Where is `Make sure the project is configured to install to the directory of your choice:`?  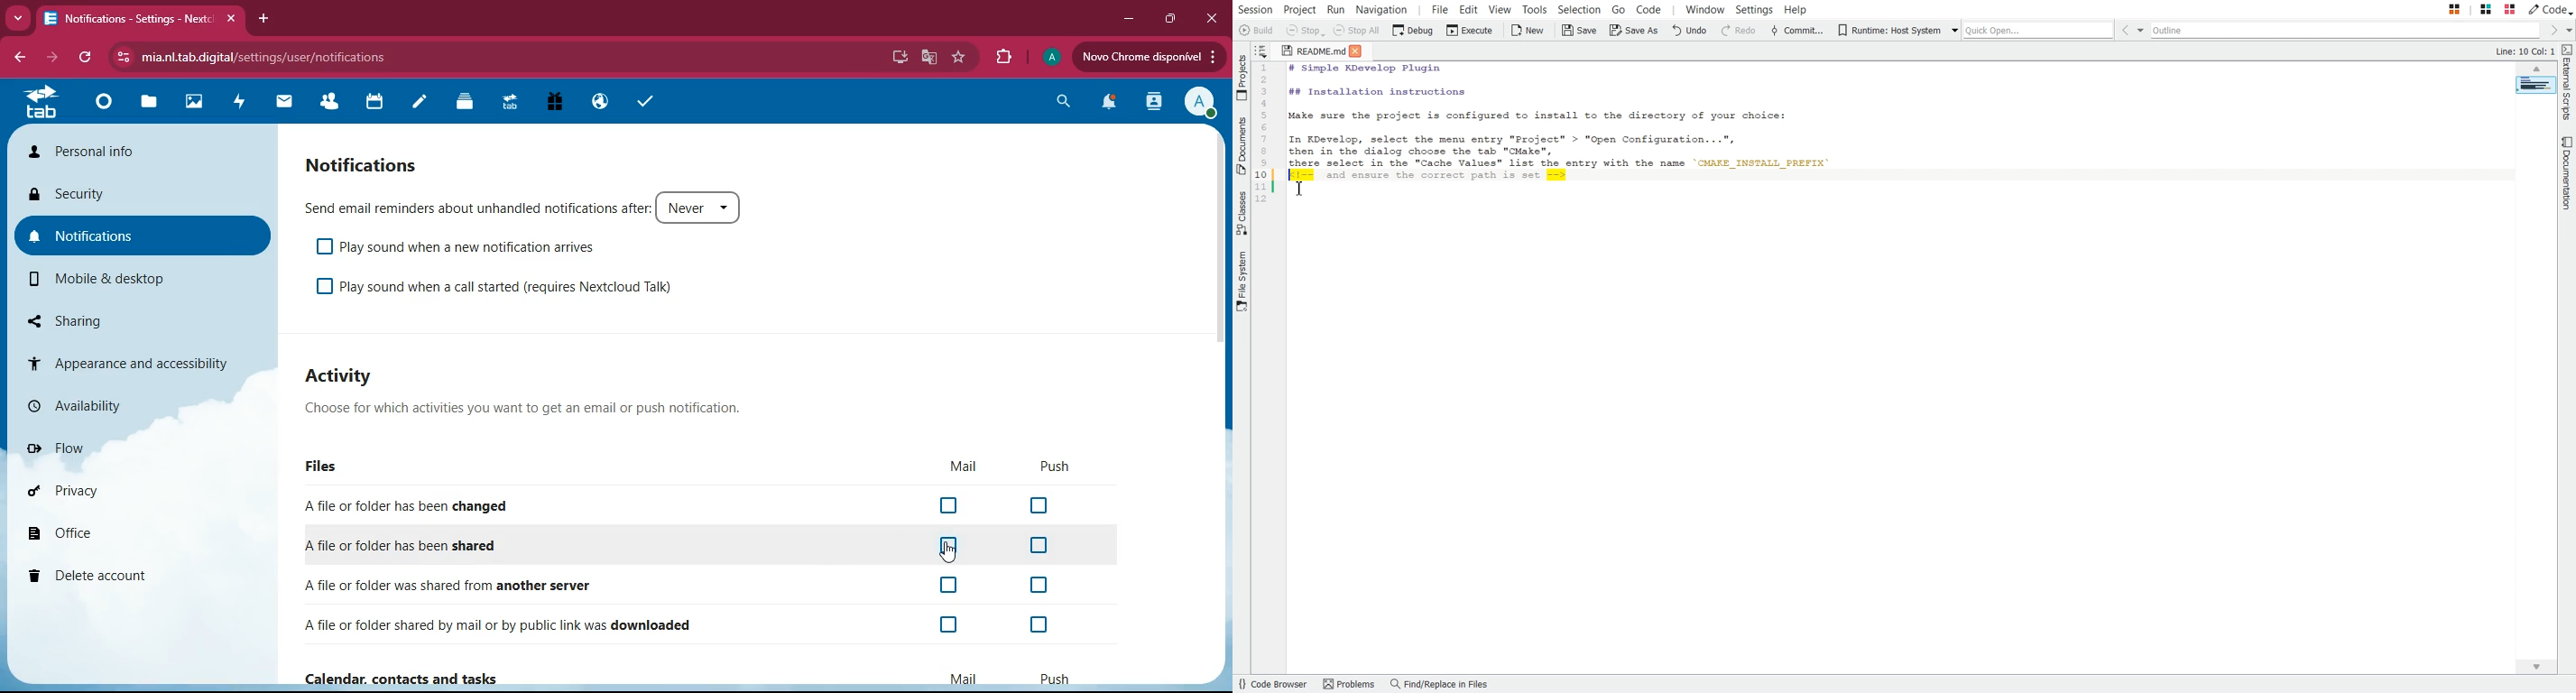
Make sure the project is configured to install to the directory of your choice: is located at coordinates (1554, 117).